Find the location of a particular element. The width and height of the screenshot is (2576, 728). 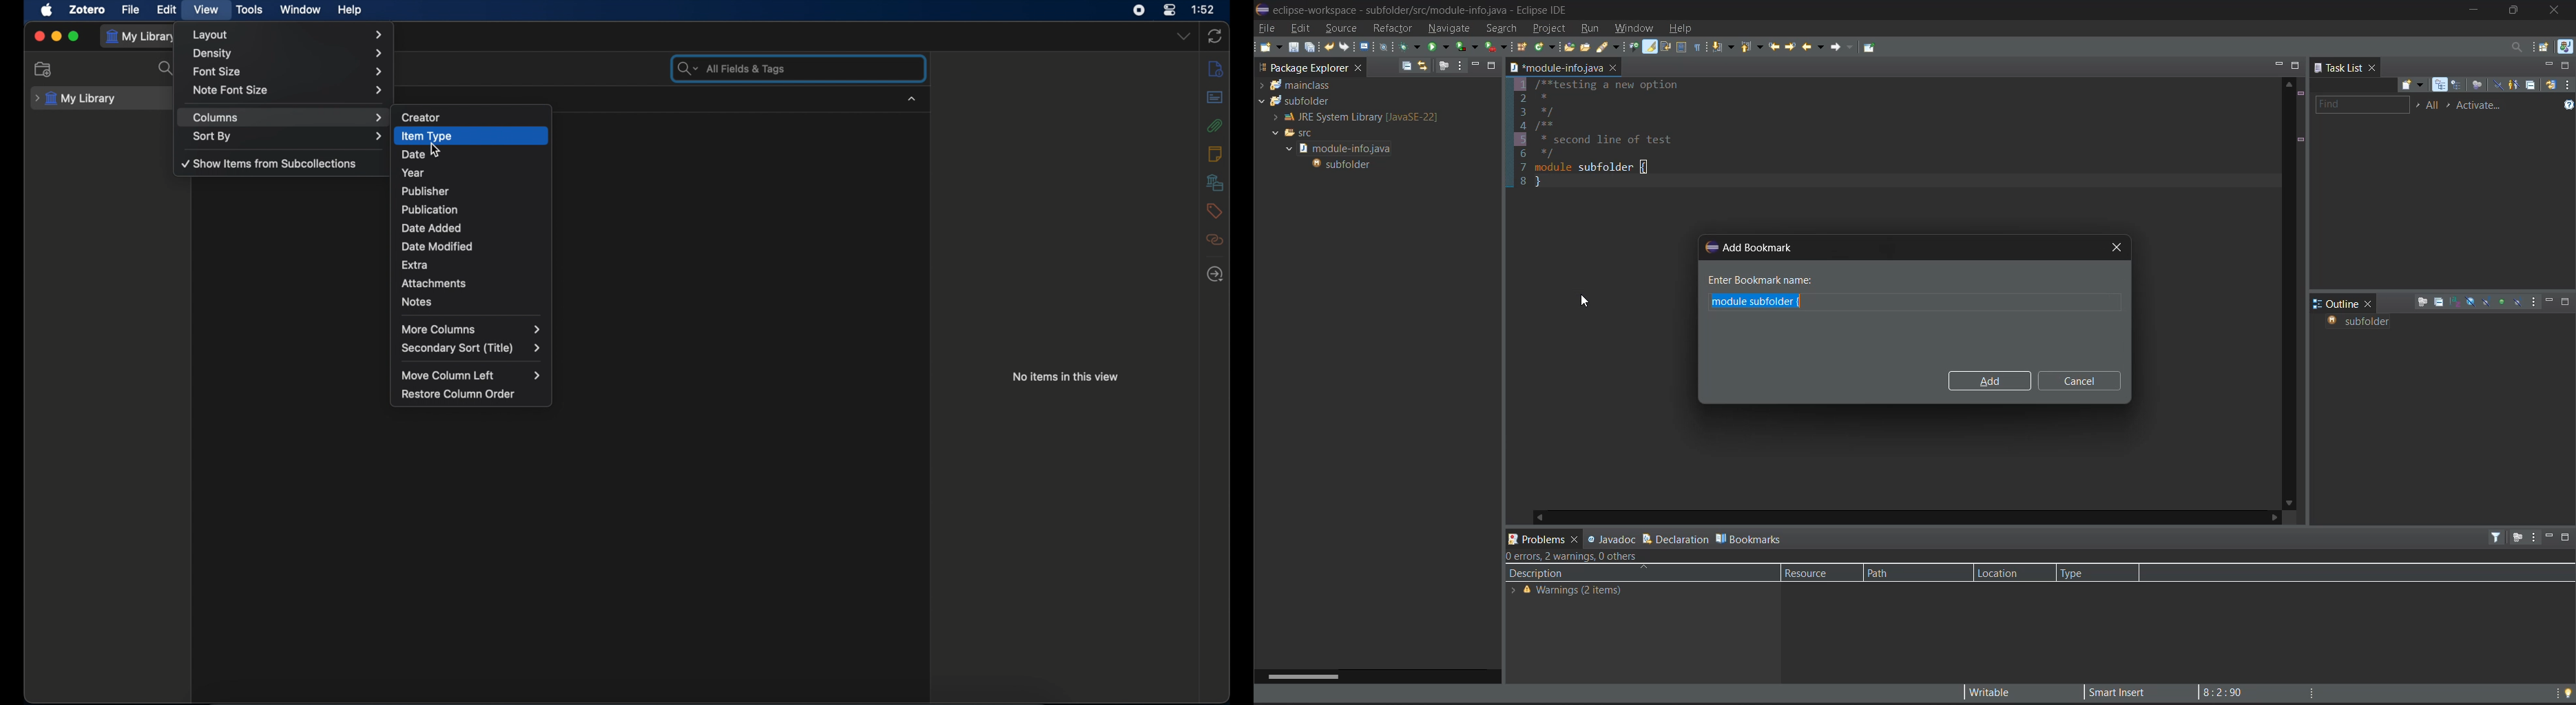

close is located at coordinates (1357, 70).